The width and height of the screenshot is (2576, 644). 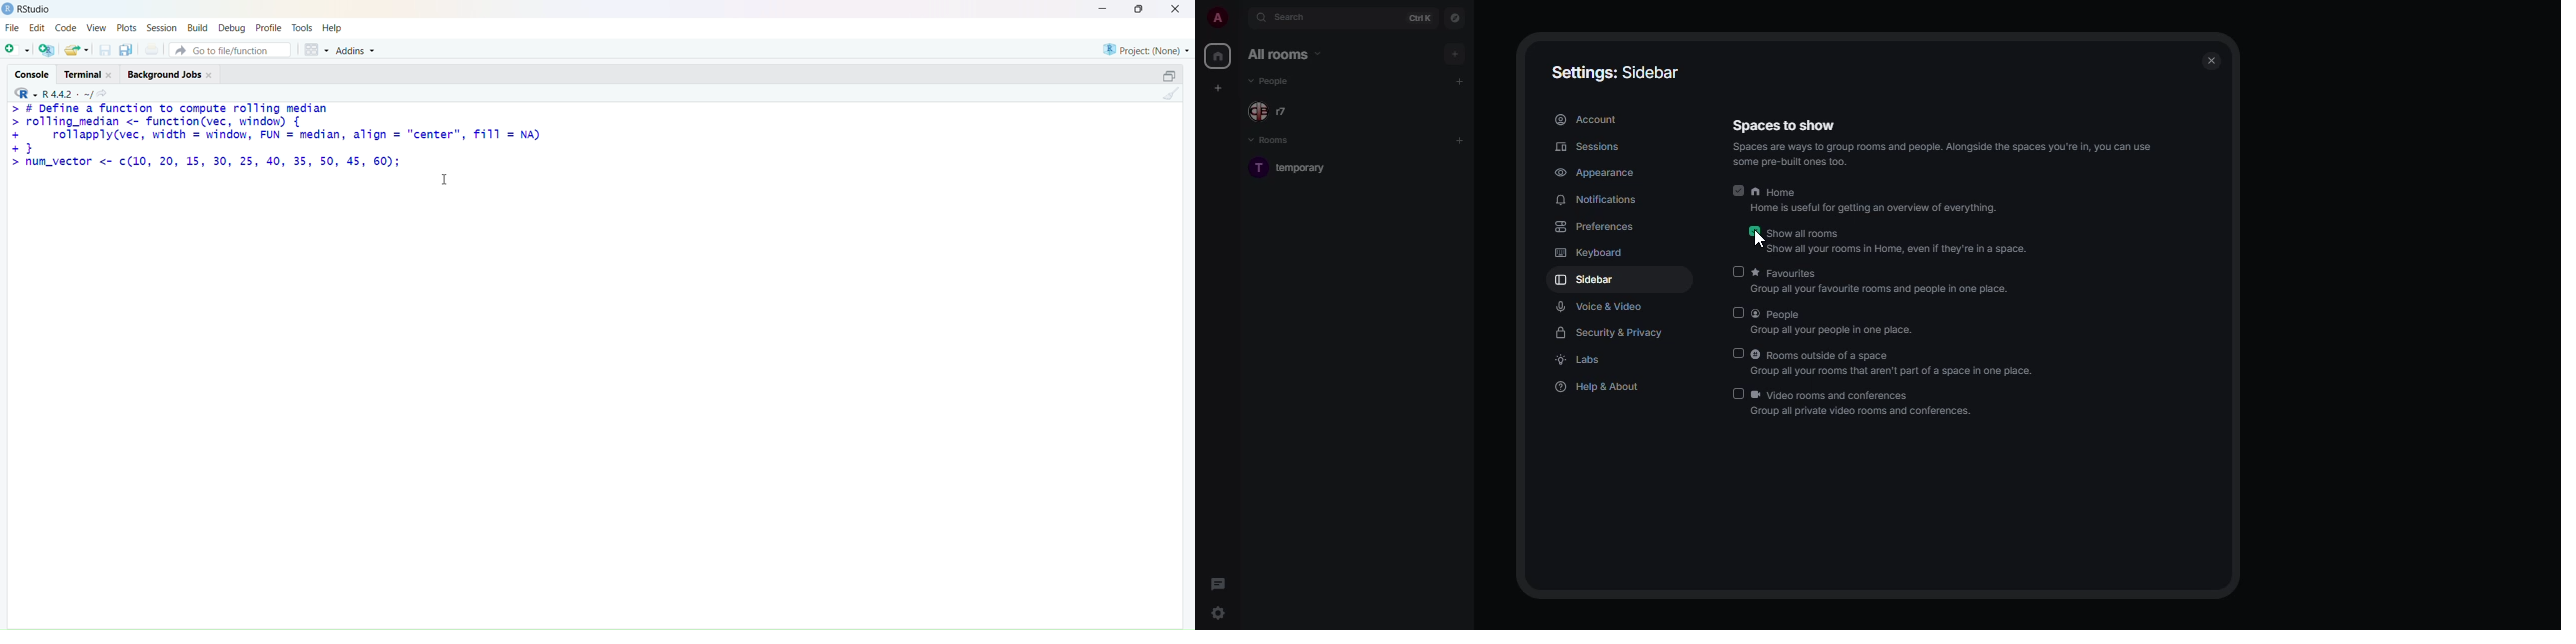 What do you see at coordinates (67, 94) in the screenshot?
I see `R 4.4.2 ~/` at bounding box center [67, 94].